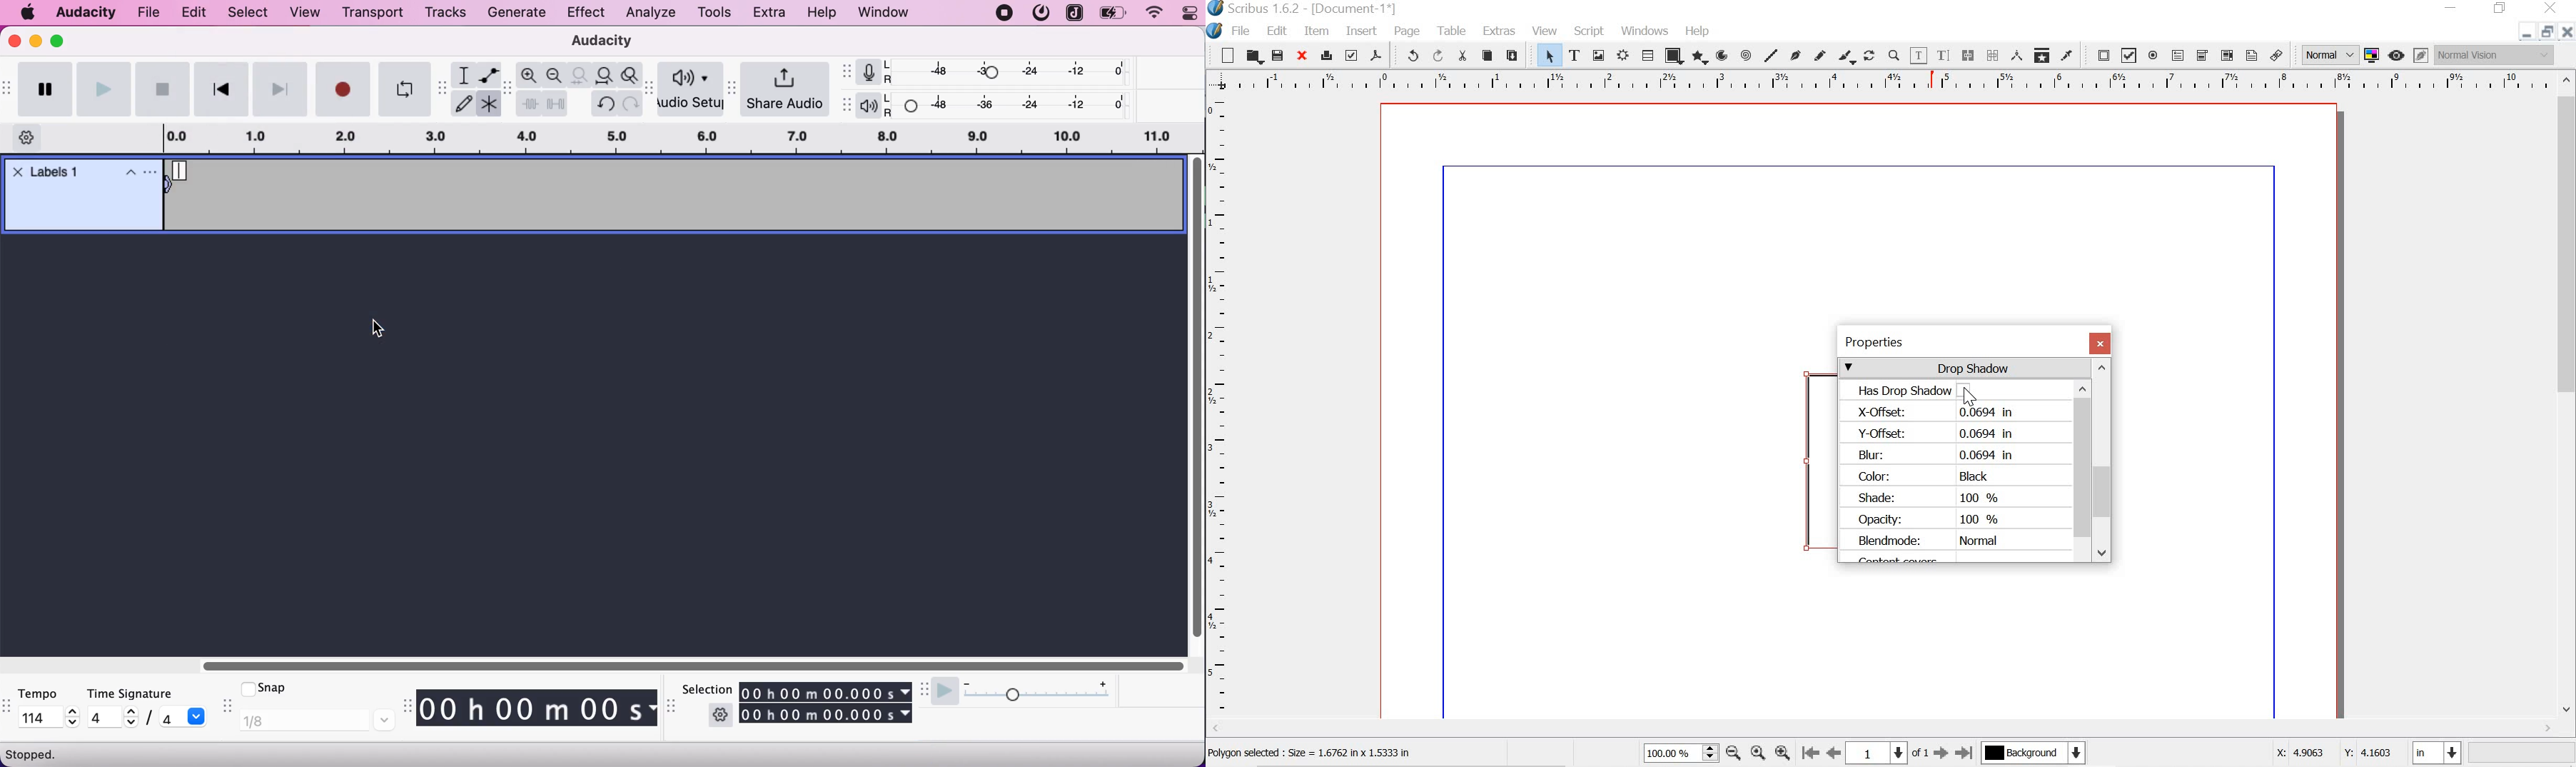 Image resolution: width=2576 pixels, height=784 pixels. What do you see at coordinates (1782, 750) in the screenshot?
I see `zoom in` at bounding box center [1782, 750].